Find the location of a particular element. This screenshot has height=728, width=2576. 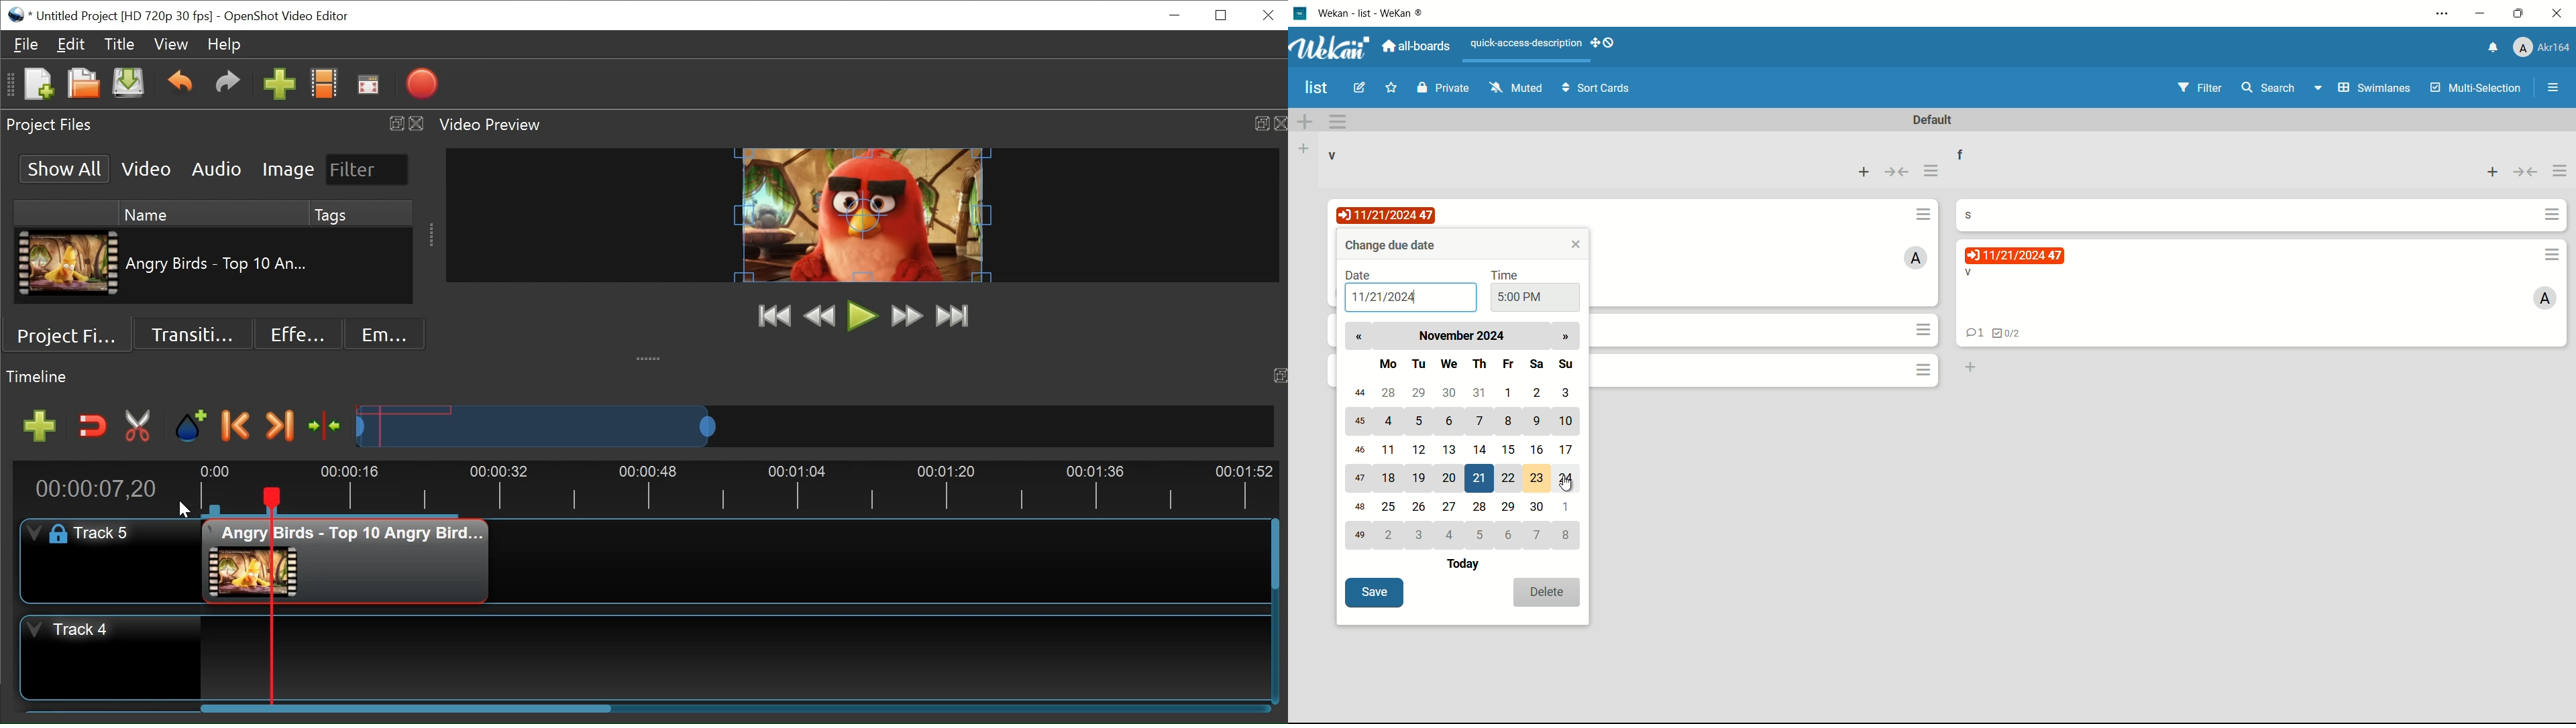

30 is located at coordinates (1451, 391).